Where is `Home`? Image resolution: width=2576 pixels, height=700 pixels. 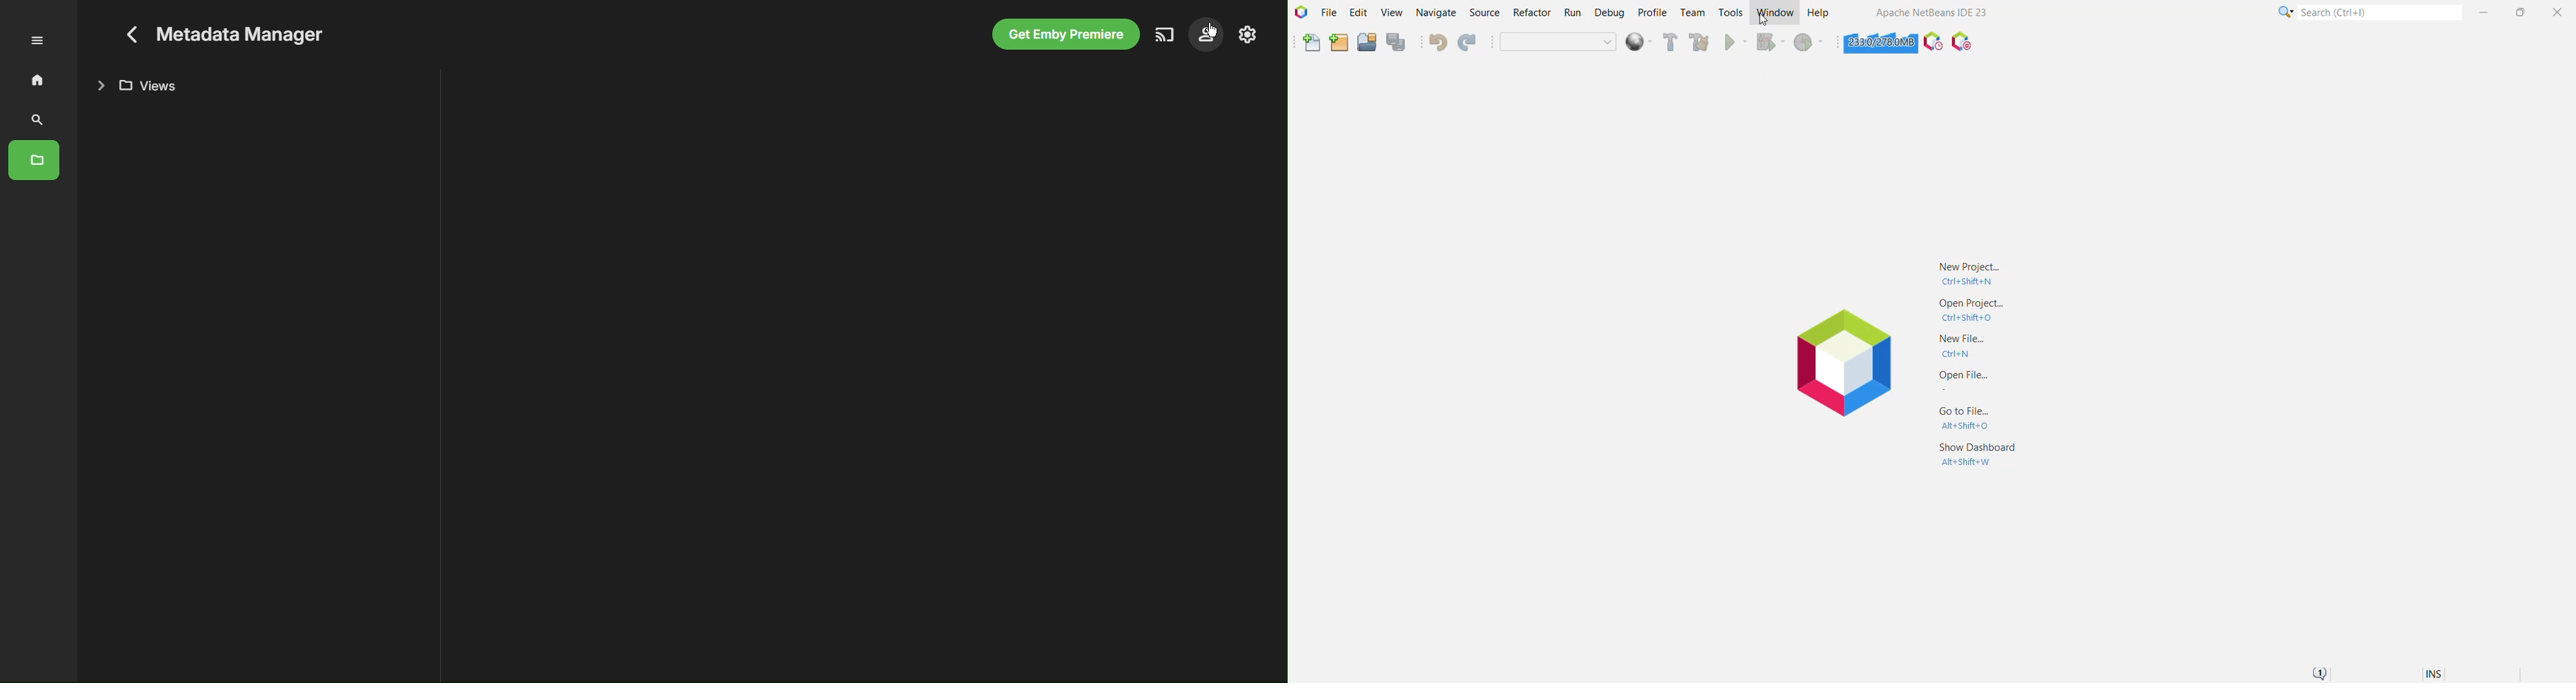 Home is located at coordinates (37, 79).